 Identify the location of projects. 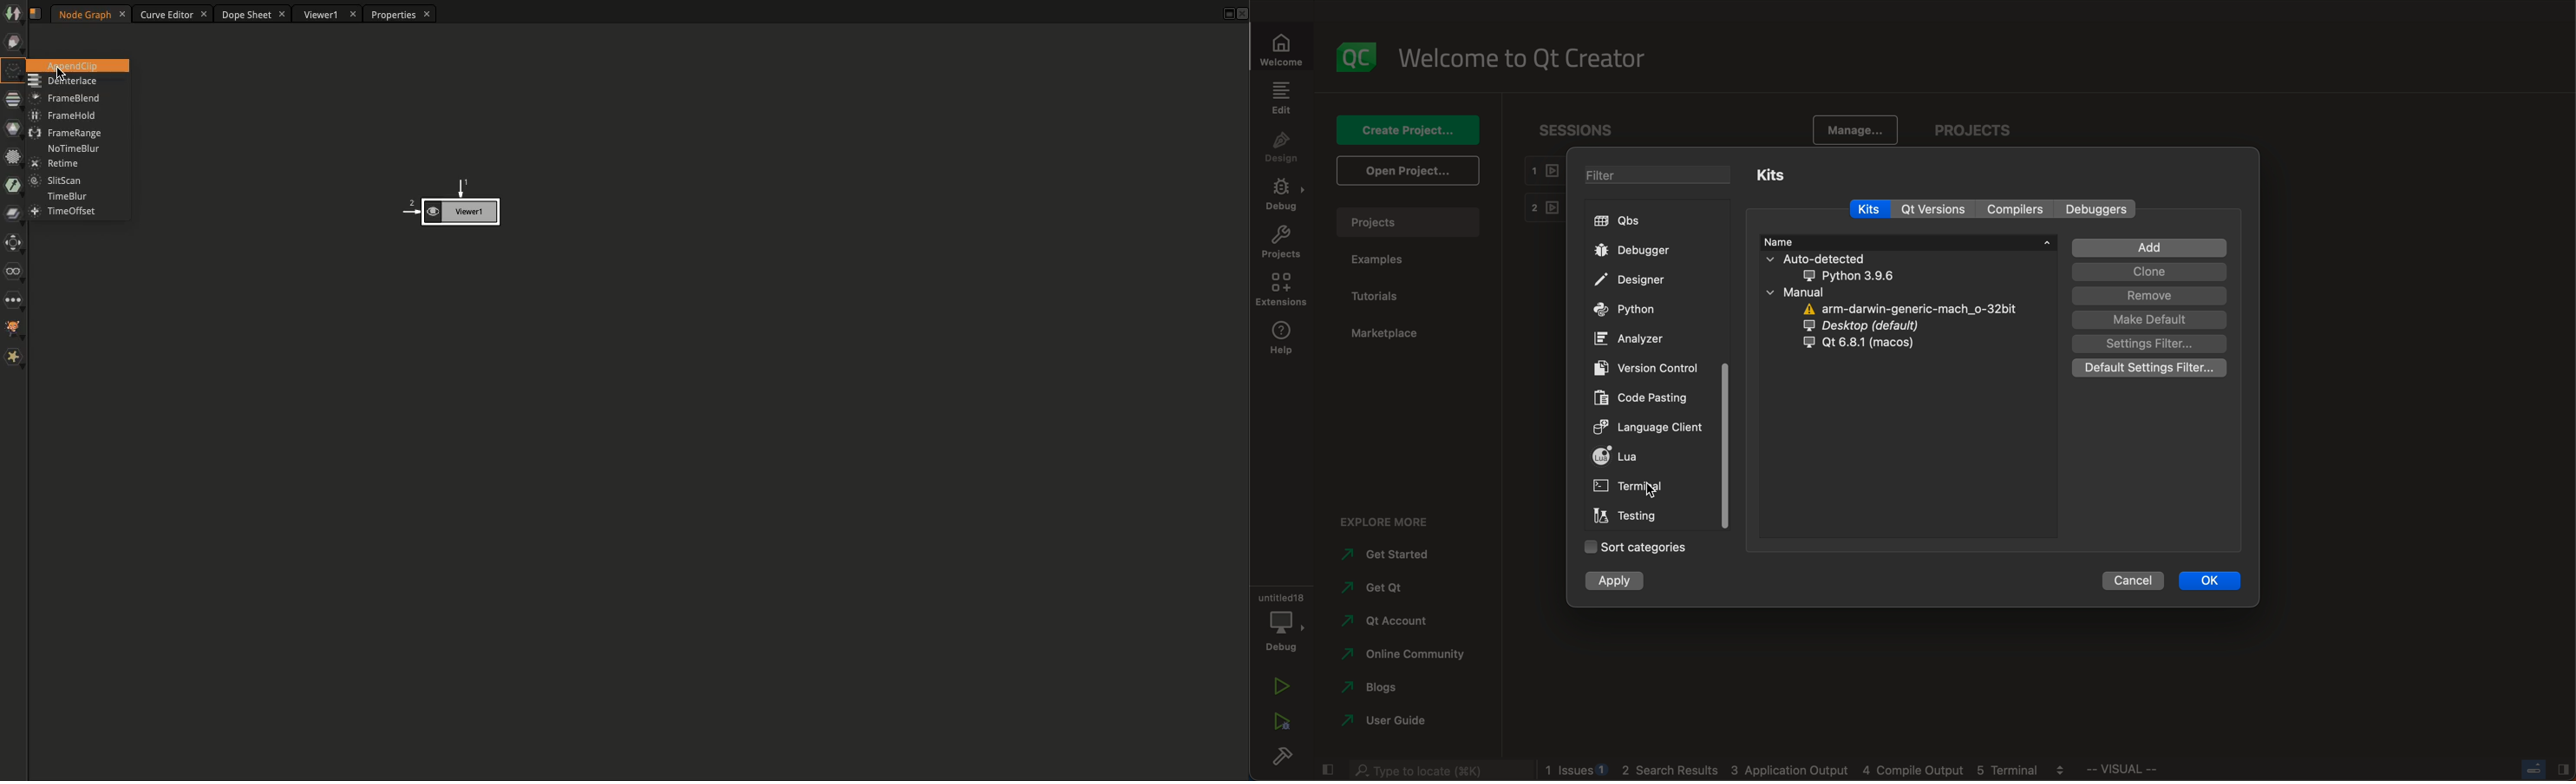
(1412, 220).